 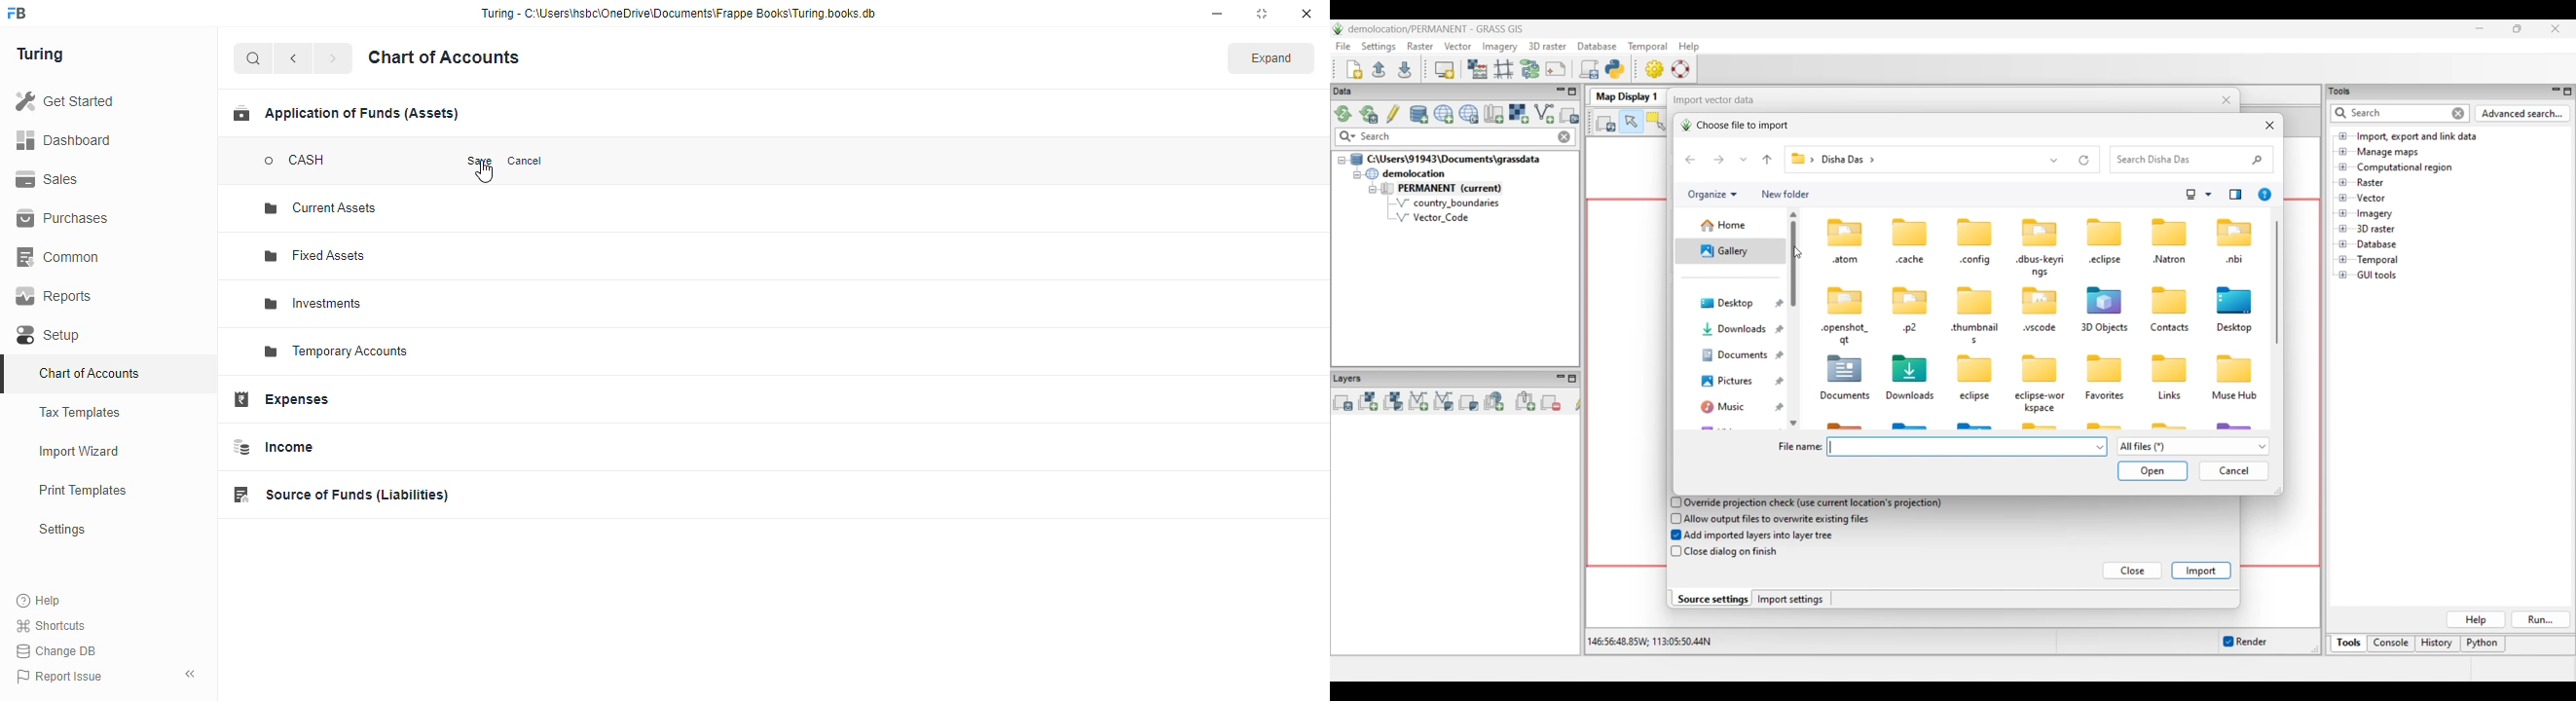 I want to click on report issue, so click(x=58, y=676).